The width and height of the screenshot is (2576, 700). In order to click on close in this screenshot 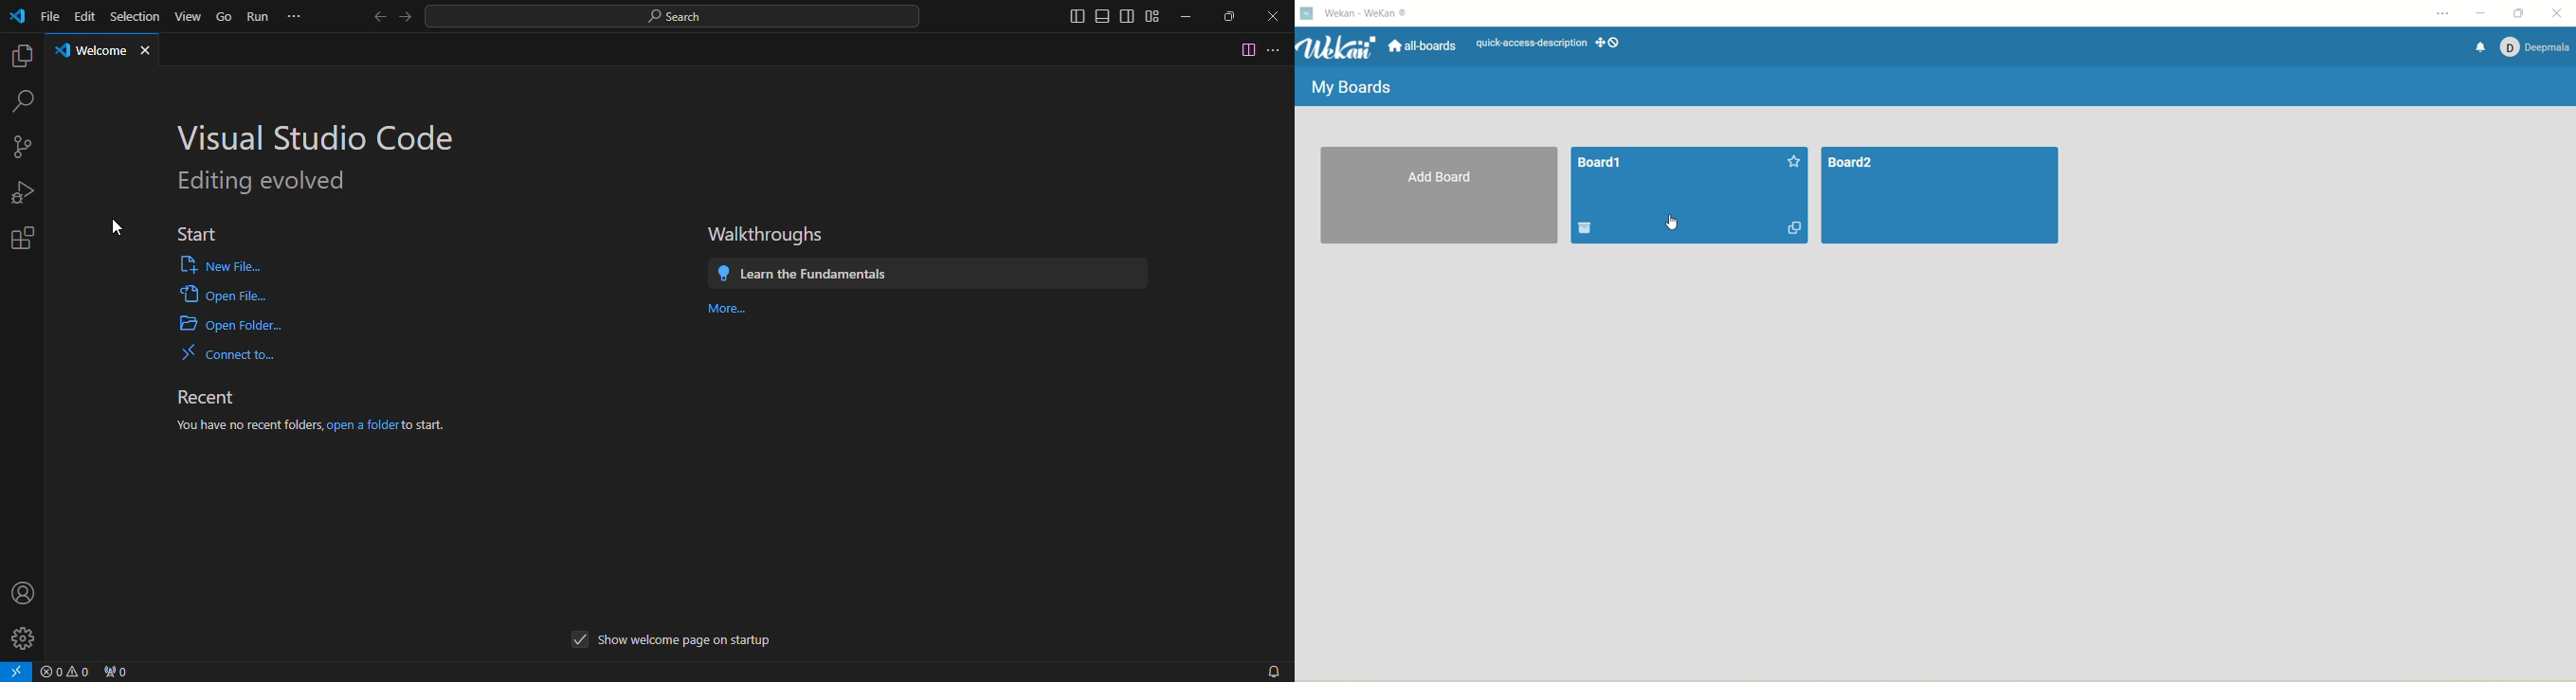, I will do `click(153, 54)`.